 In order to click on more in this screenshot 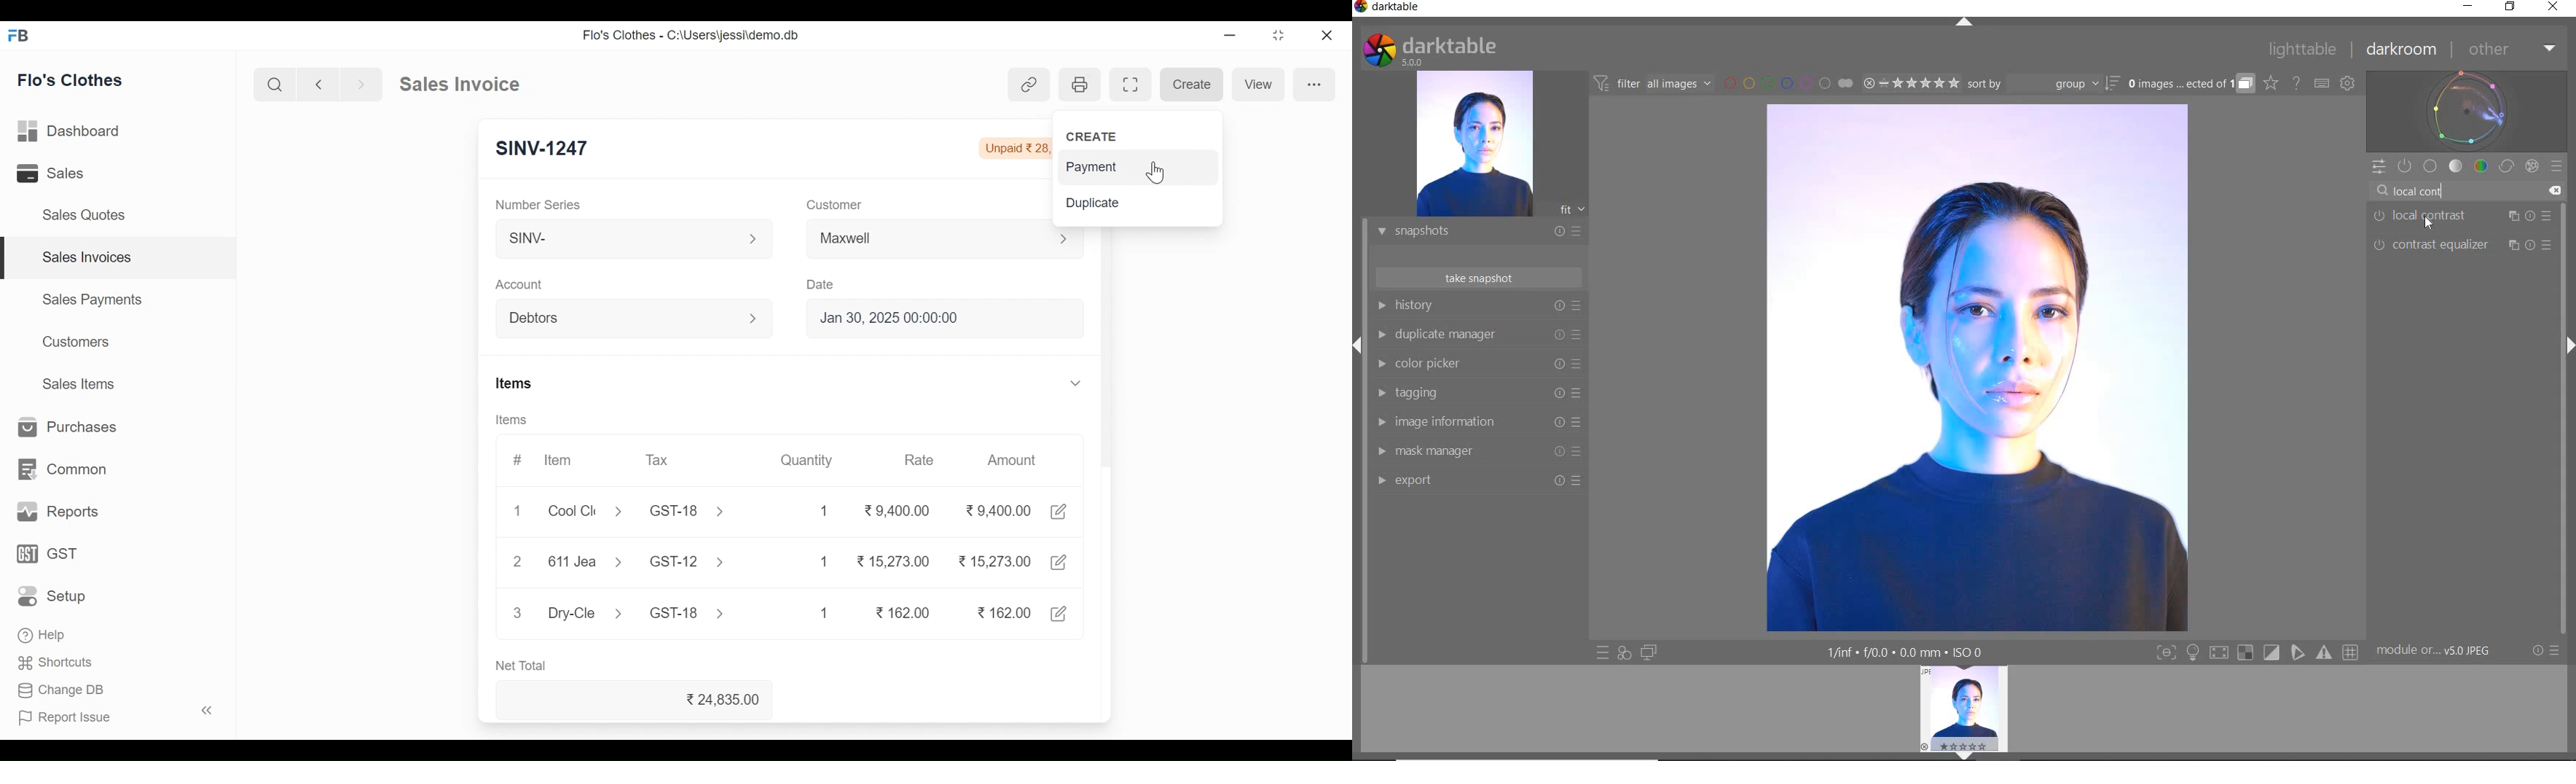, I will do `click(1312, 85)`.